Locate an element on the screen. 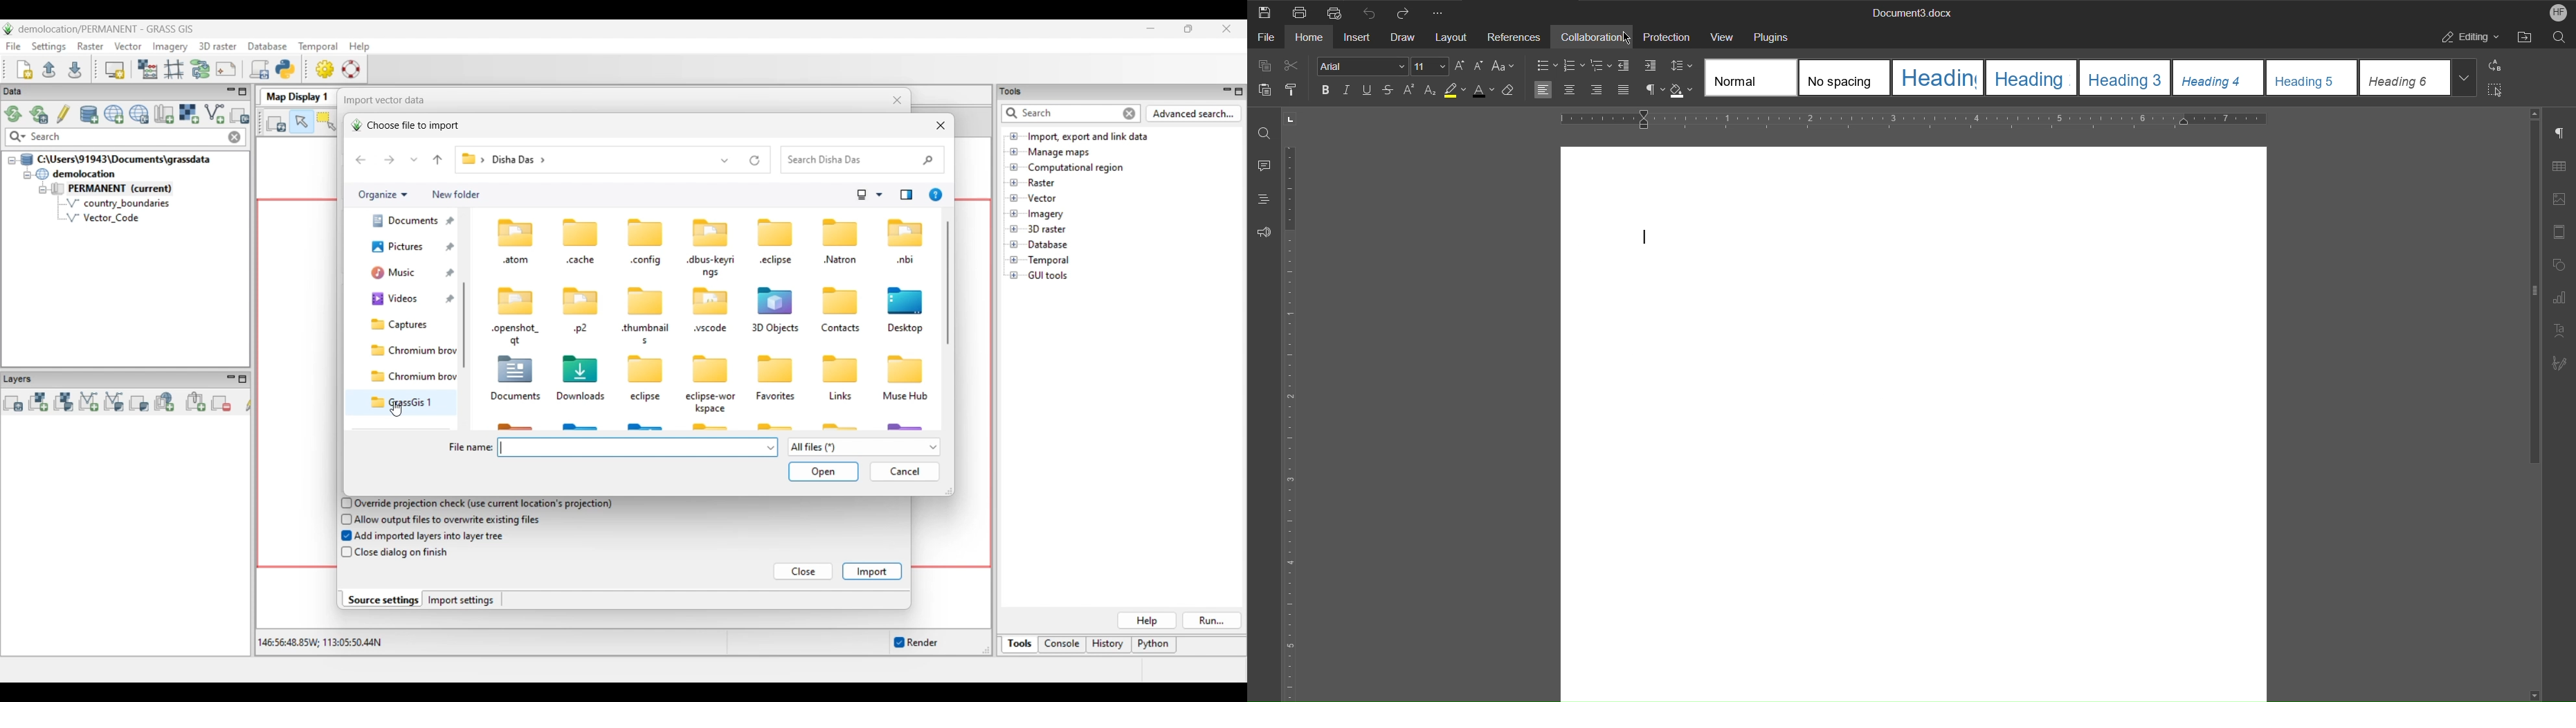 The width and height of the screenshot is (2576, 728). Image Settings is located at coordinates (2562, 195).